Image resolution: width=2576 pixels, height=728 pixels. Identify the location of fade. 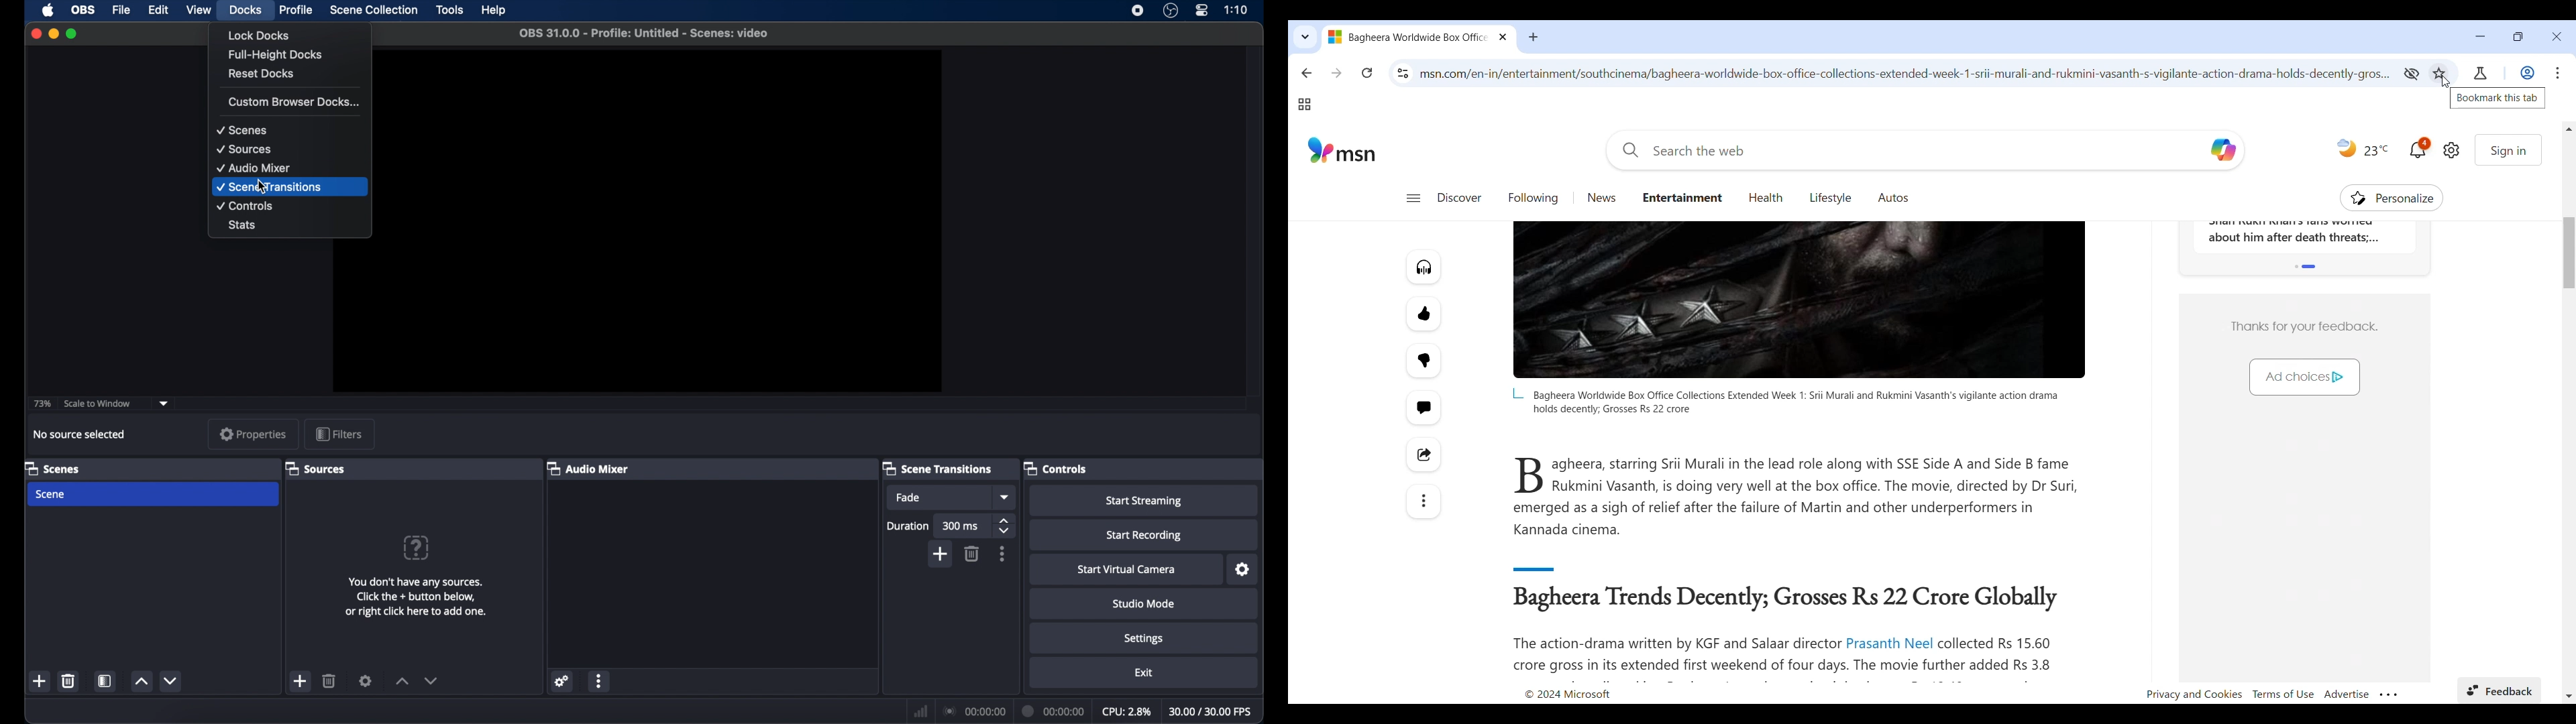
(910, 497).